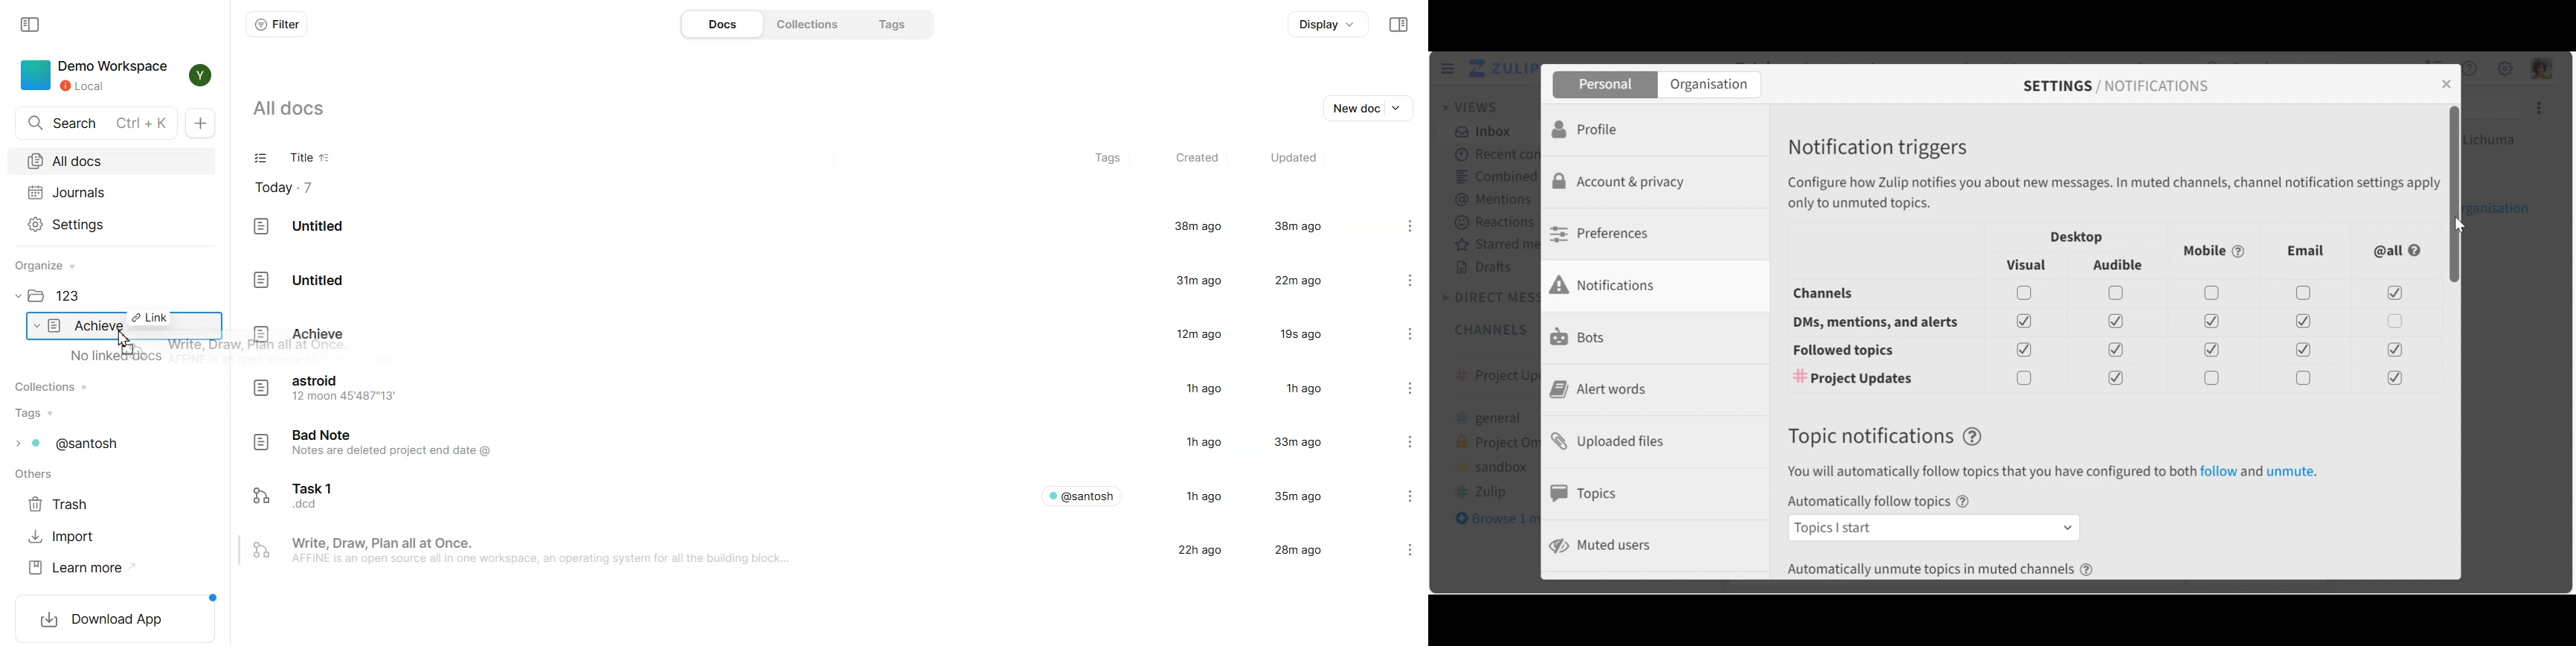 Image resolution: width=2576 pixels, height=672 pixels. Describe the element at coordinates (1933, 528) in the screenshot. I see `Automatically follow topic dropdown menu` at that location.